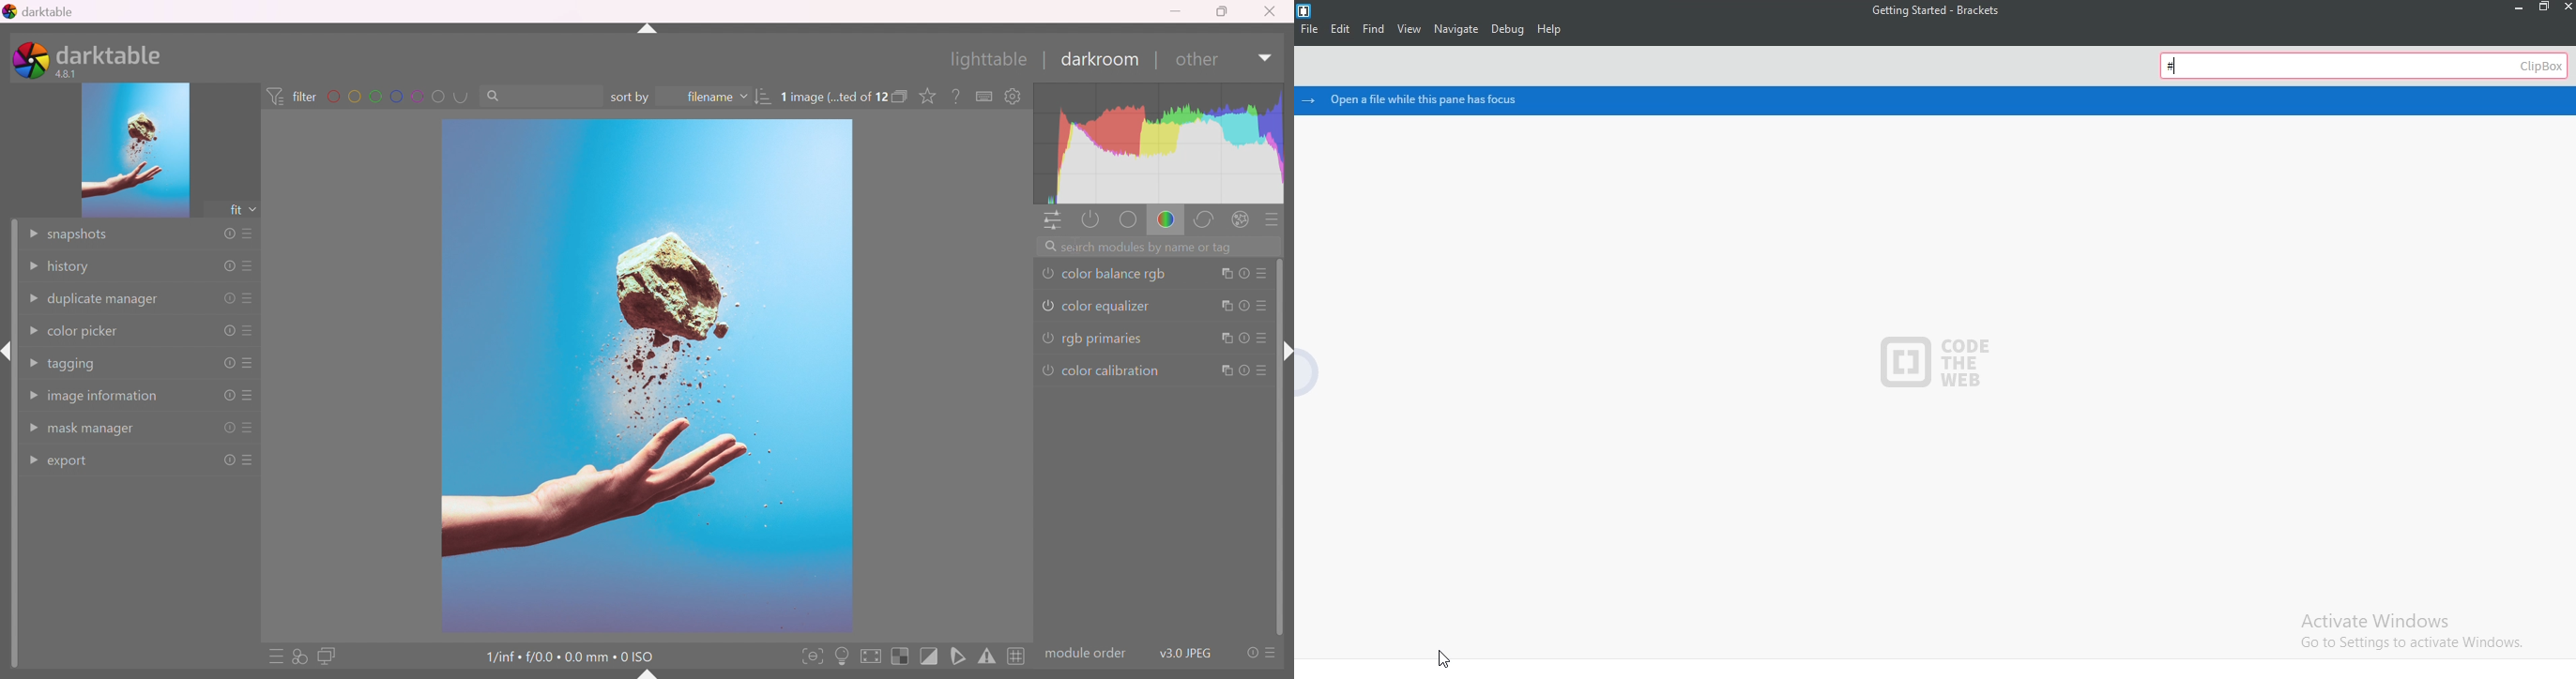  Describe the element at coordinates (1245, 371) in the screenshot. I see `reset` at that location.